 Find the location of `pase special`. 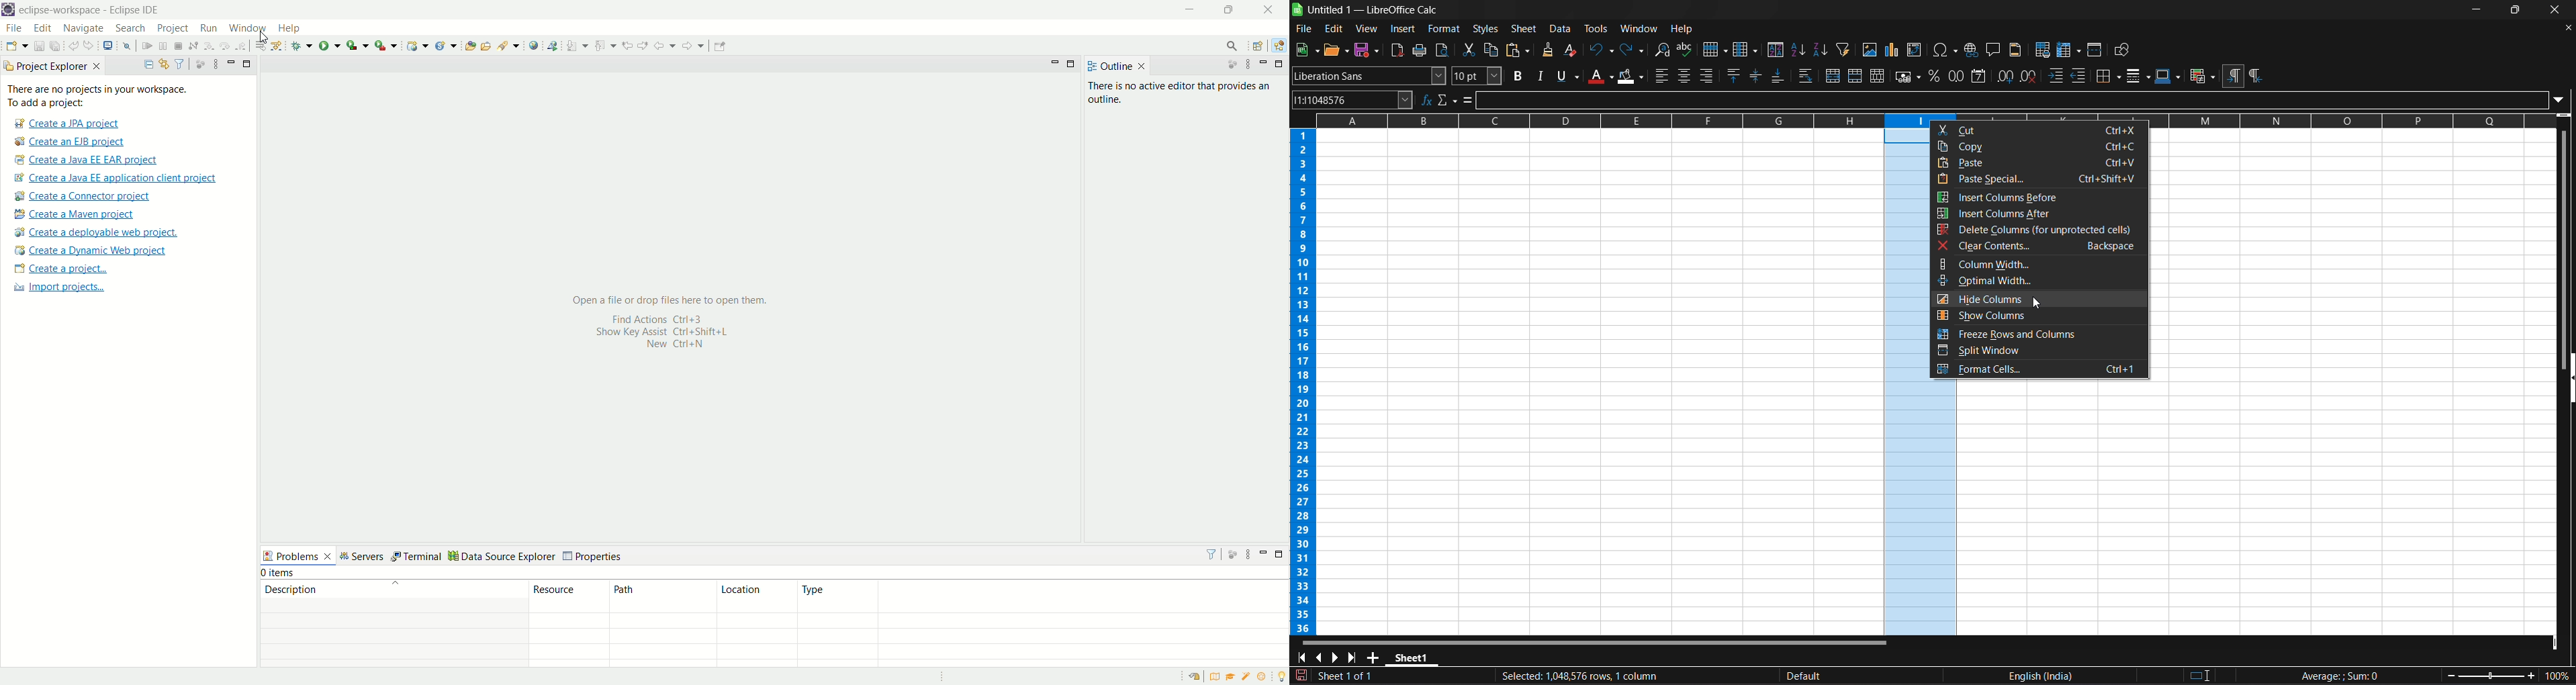

pase special is located at coordinates (2038, 179).